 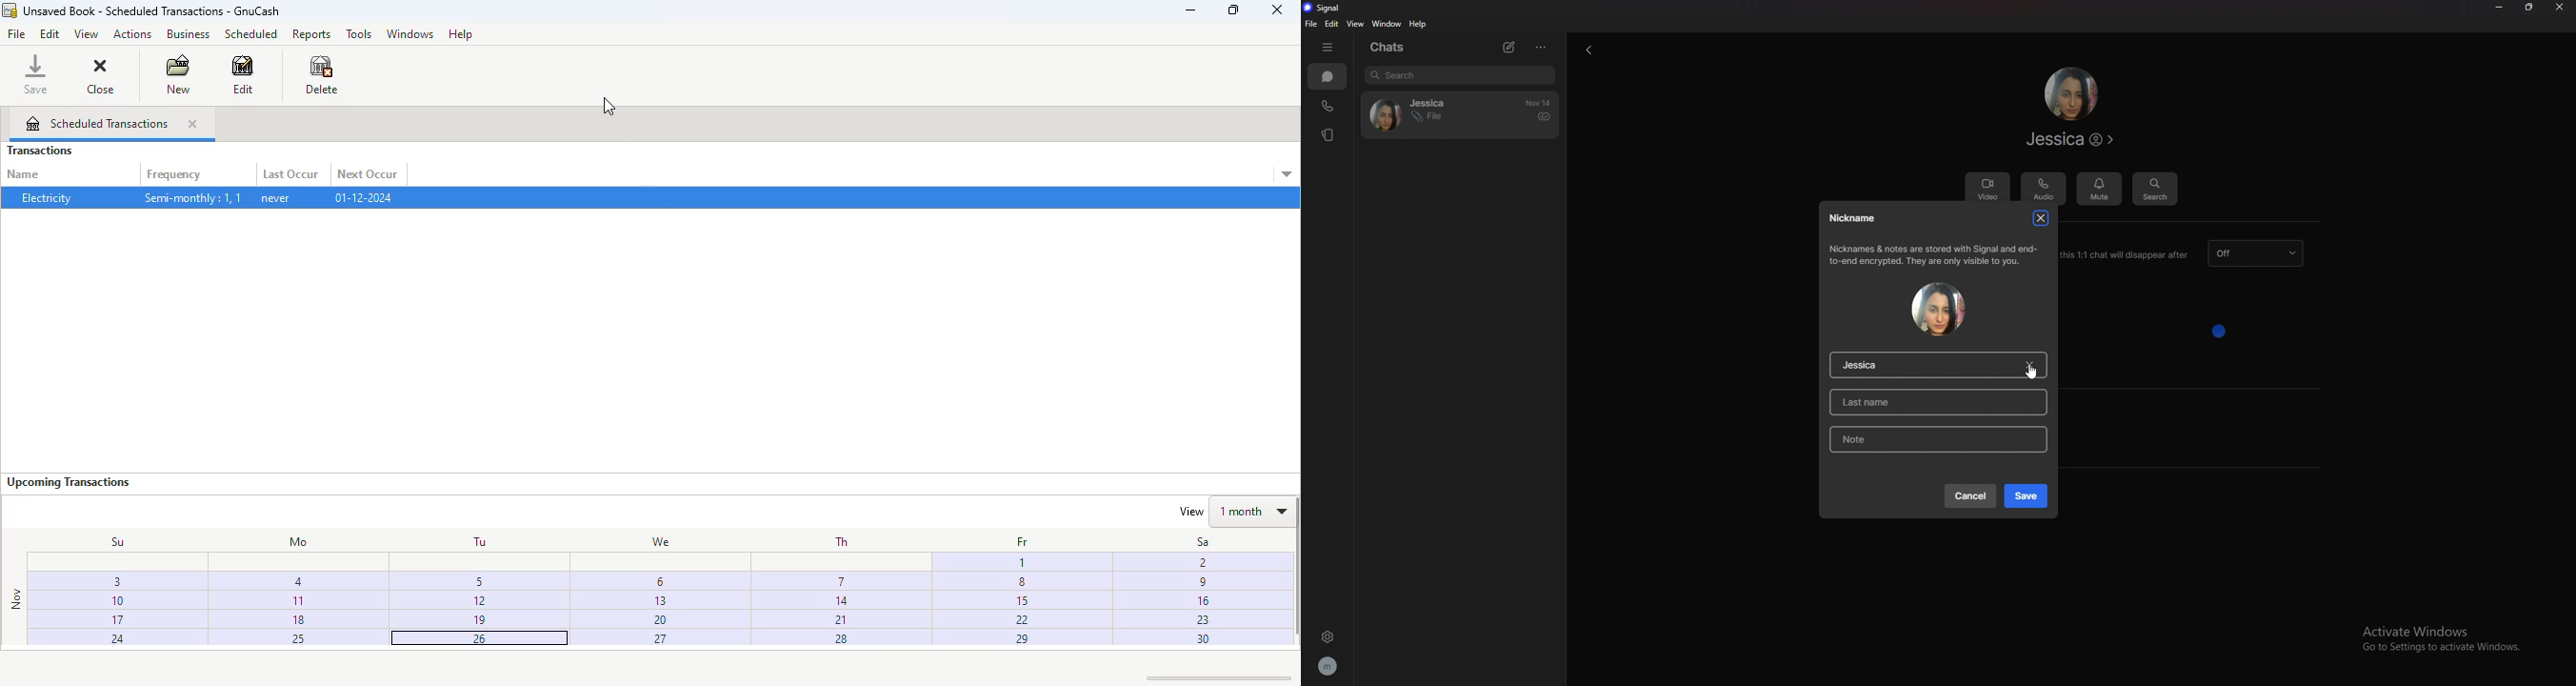 What do you see at coordinates (288, 638) in the screenshot?
I see `25` at bounding box center [288, 638].